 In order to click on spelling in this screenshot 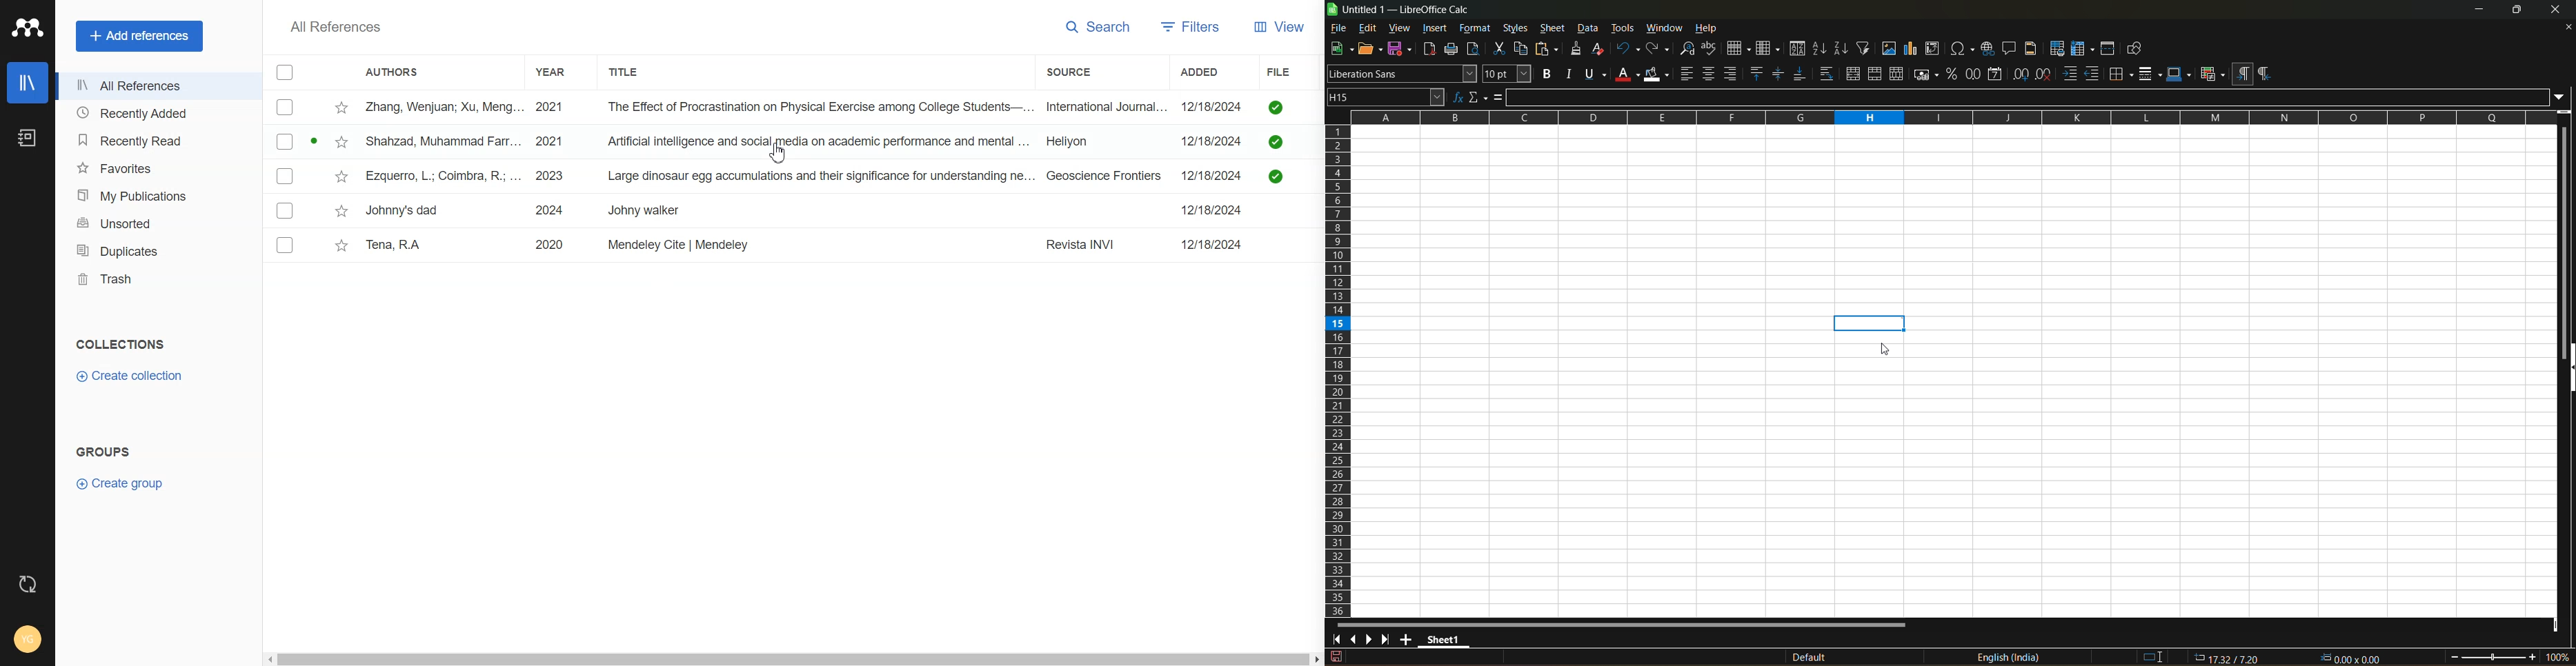, I will do `click(1710, 48)`.